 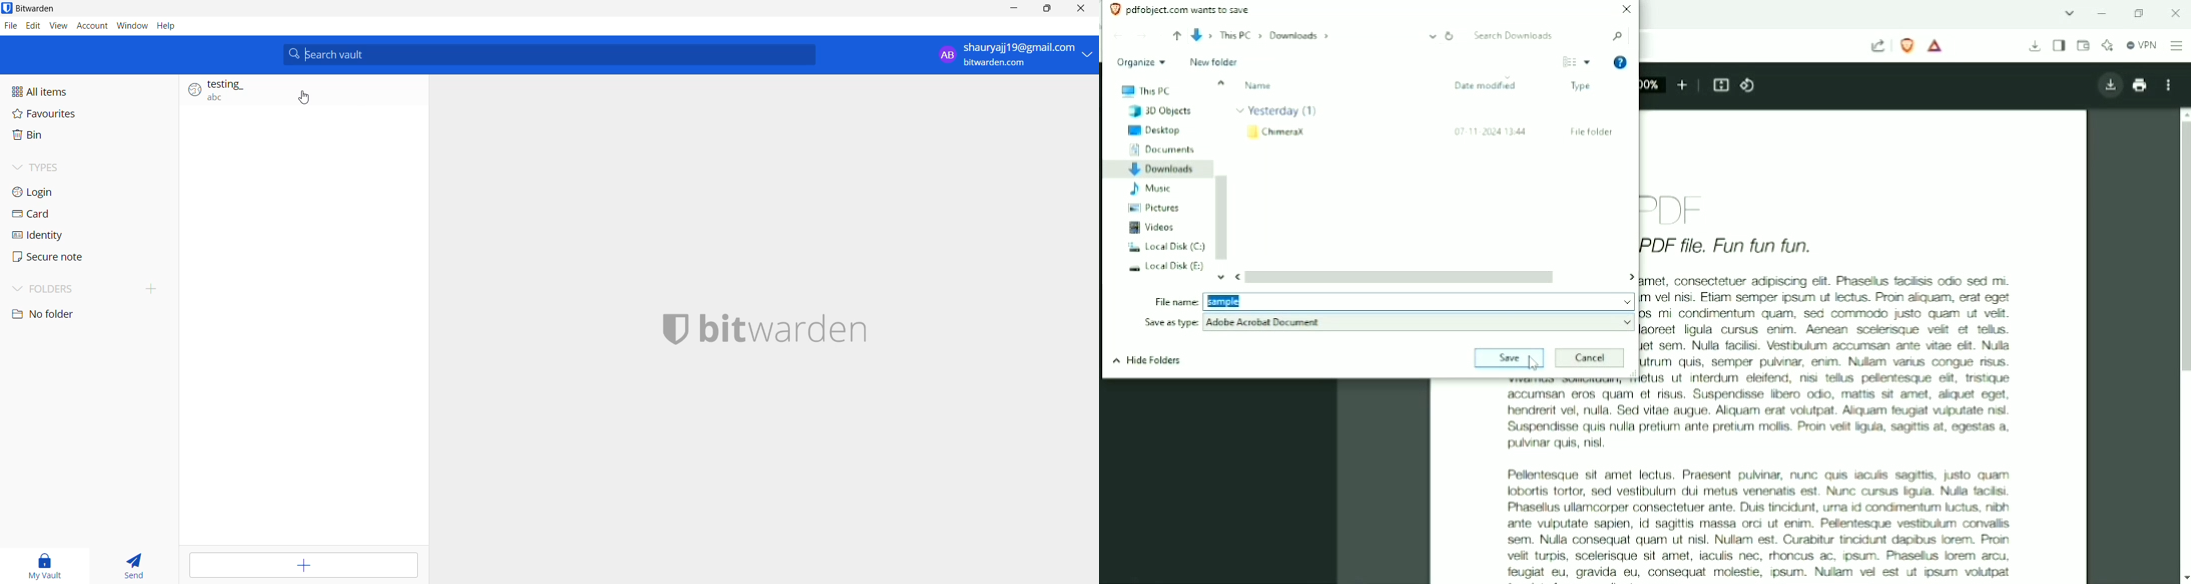 I want to click on My vault, so click(x=50, y=563).